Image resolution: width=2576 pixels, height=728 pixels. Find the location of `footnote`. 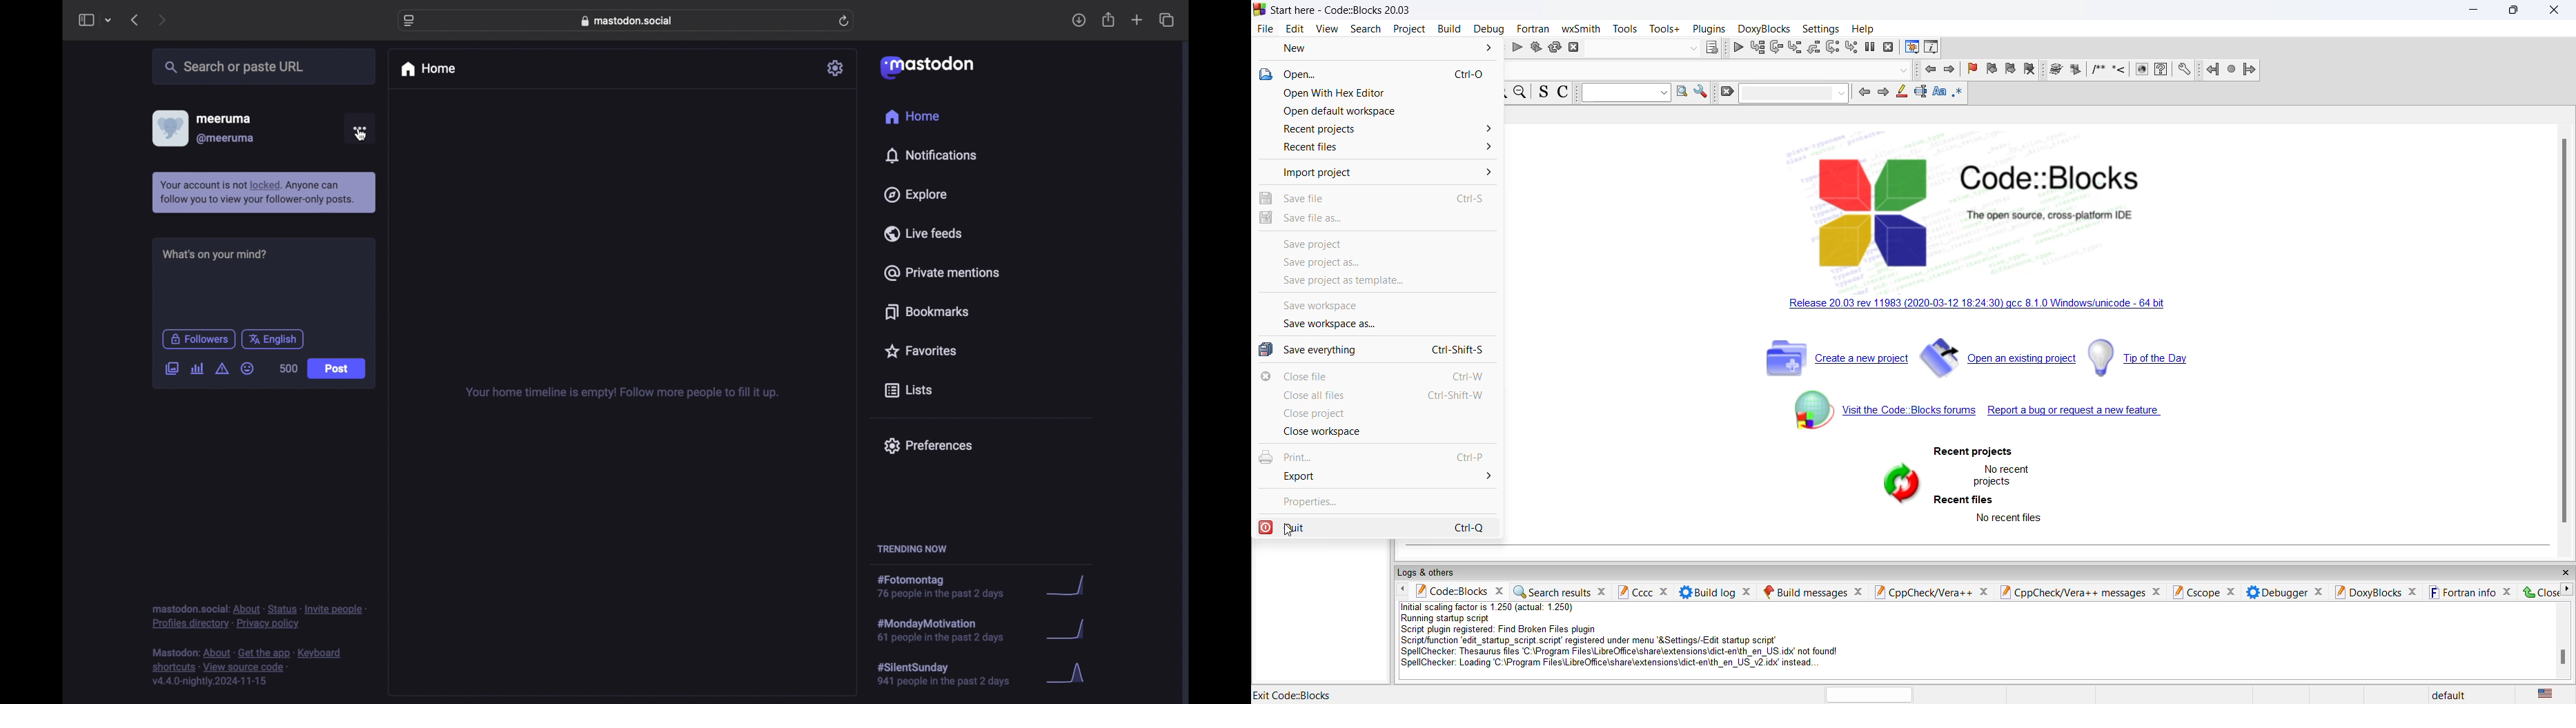

footnote is located at coordinates (259, 617).